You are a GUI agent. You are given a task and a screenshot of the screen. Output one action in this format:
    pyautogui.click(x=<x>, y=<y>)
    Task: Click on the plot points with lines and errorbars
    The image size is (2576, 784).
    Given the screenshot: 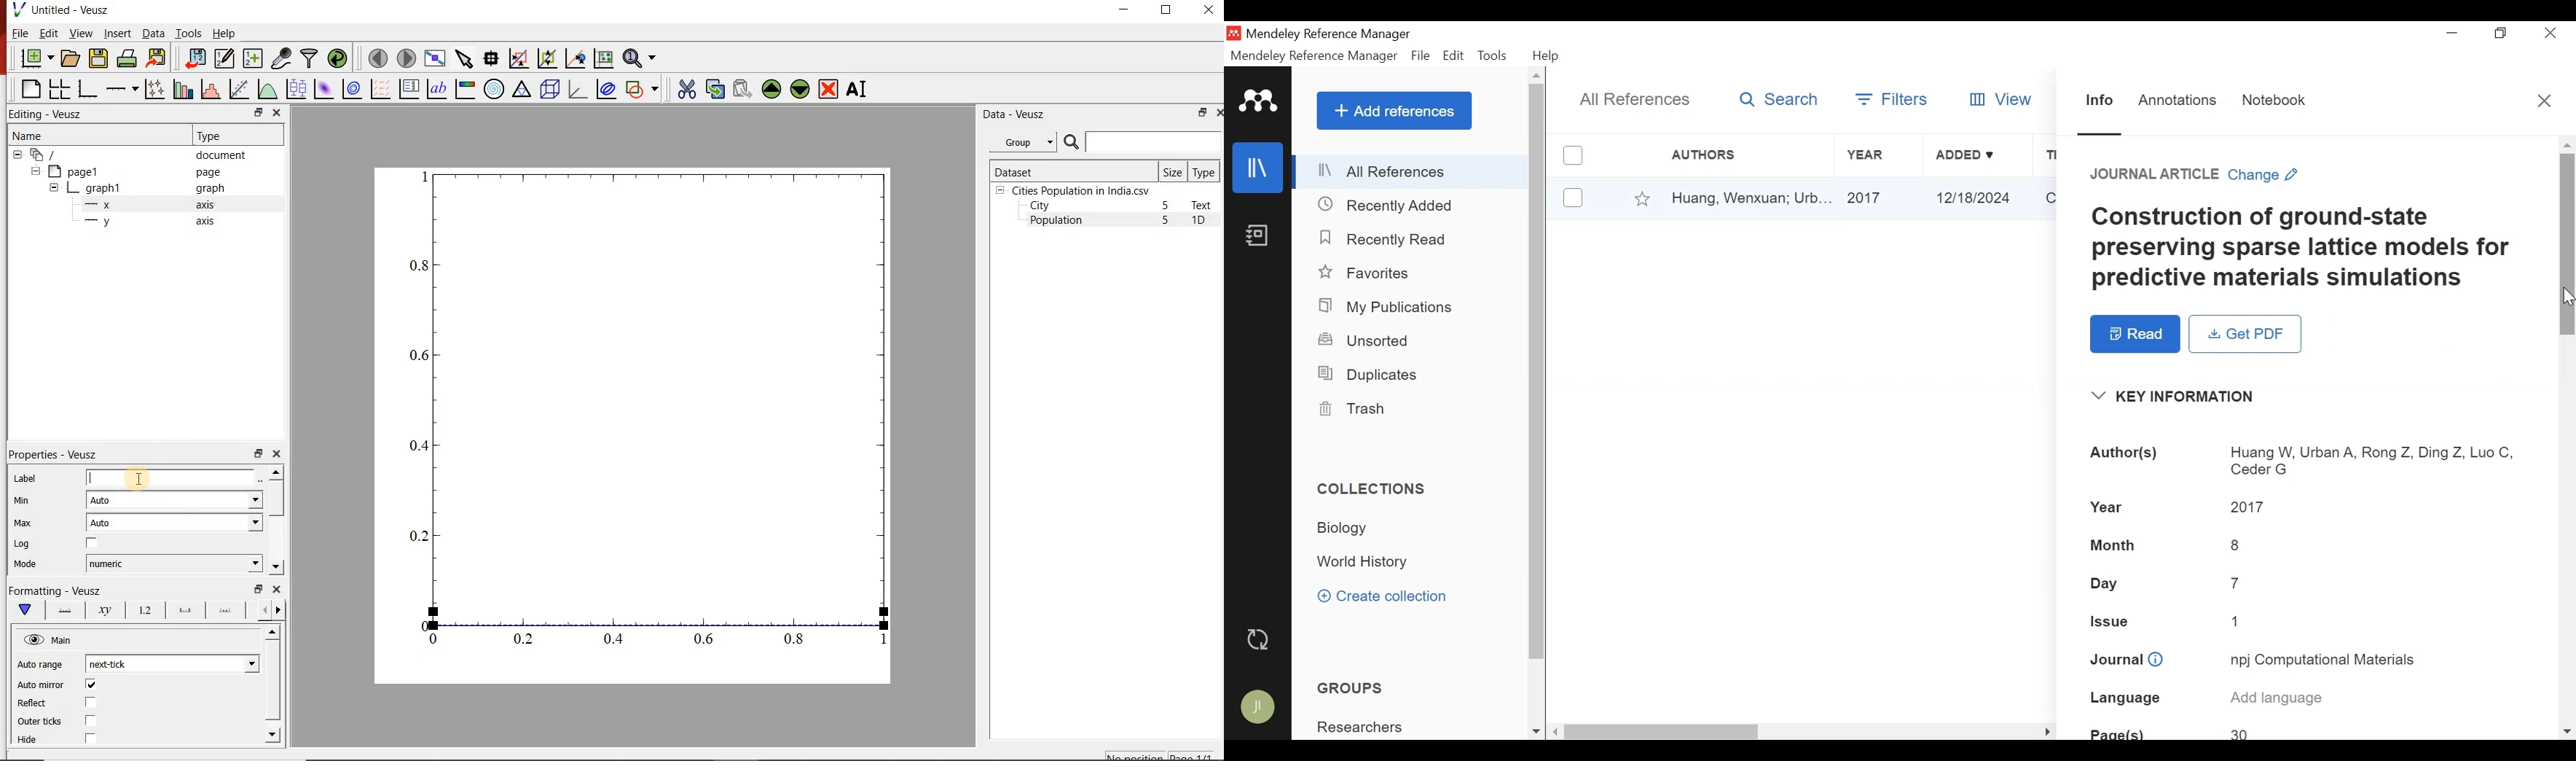 What is the action you would take?
    pyautogui.click(x=152, y=89)
    